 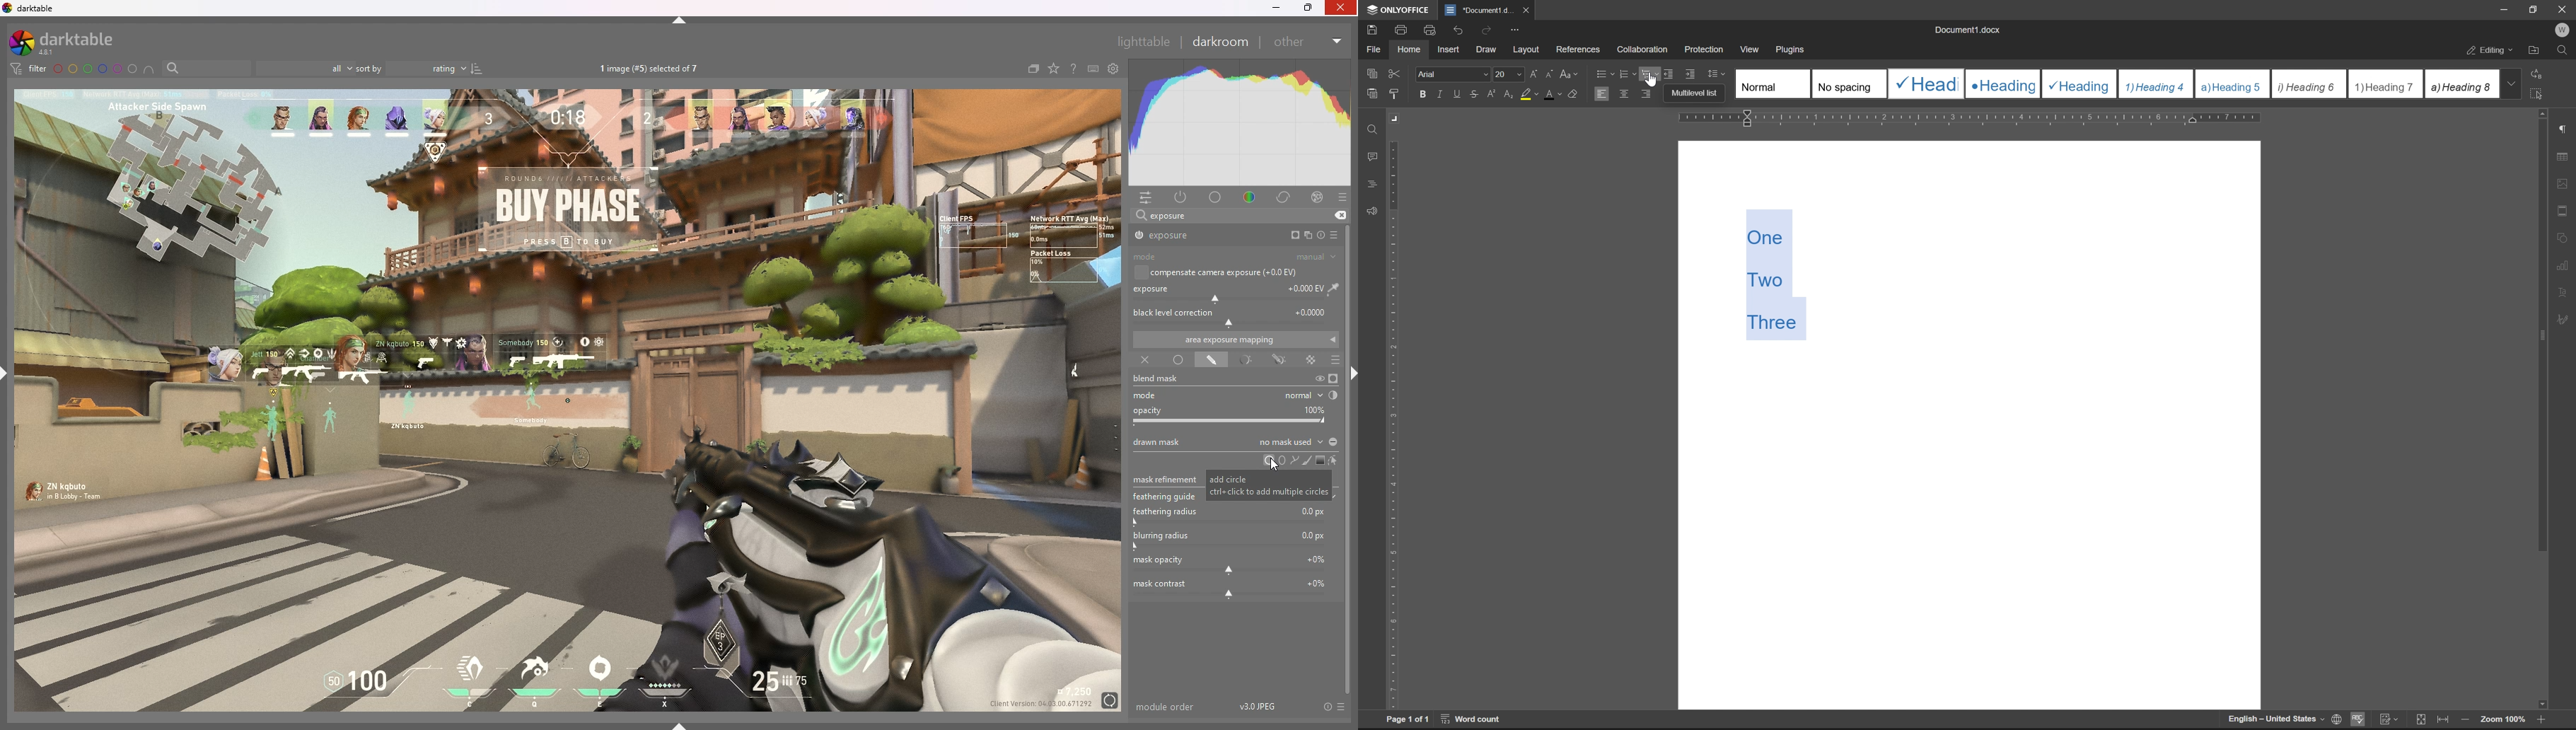 I want to click on Heading 7, so click(x=2386, y=84).